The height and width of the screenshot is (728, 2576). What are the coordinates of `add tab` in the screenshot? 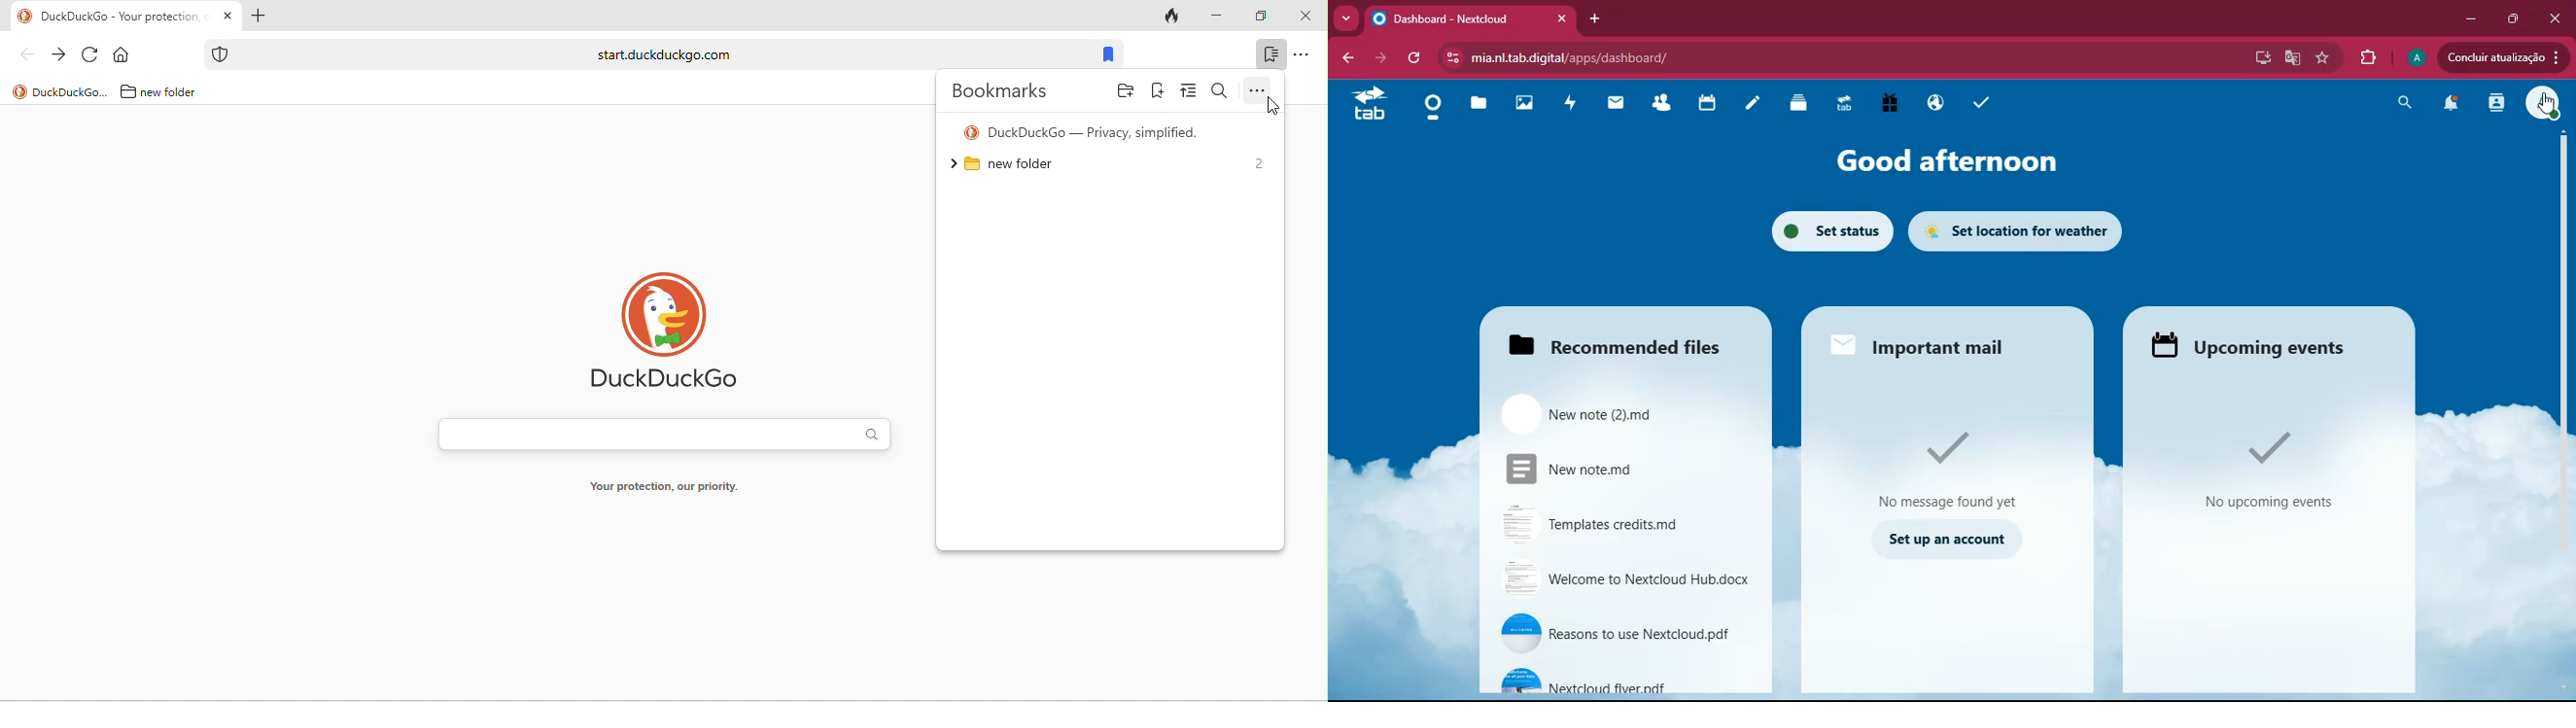 It's located at (1596, 16).